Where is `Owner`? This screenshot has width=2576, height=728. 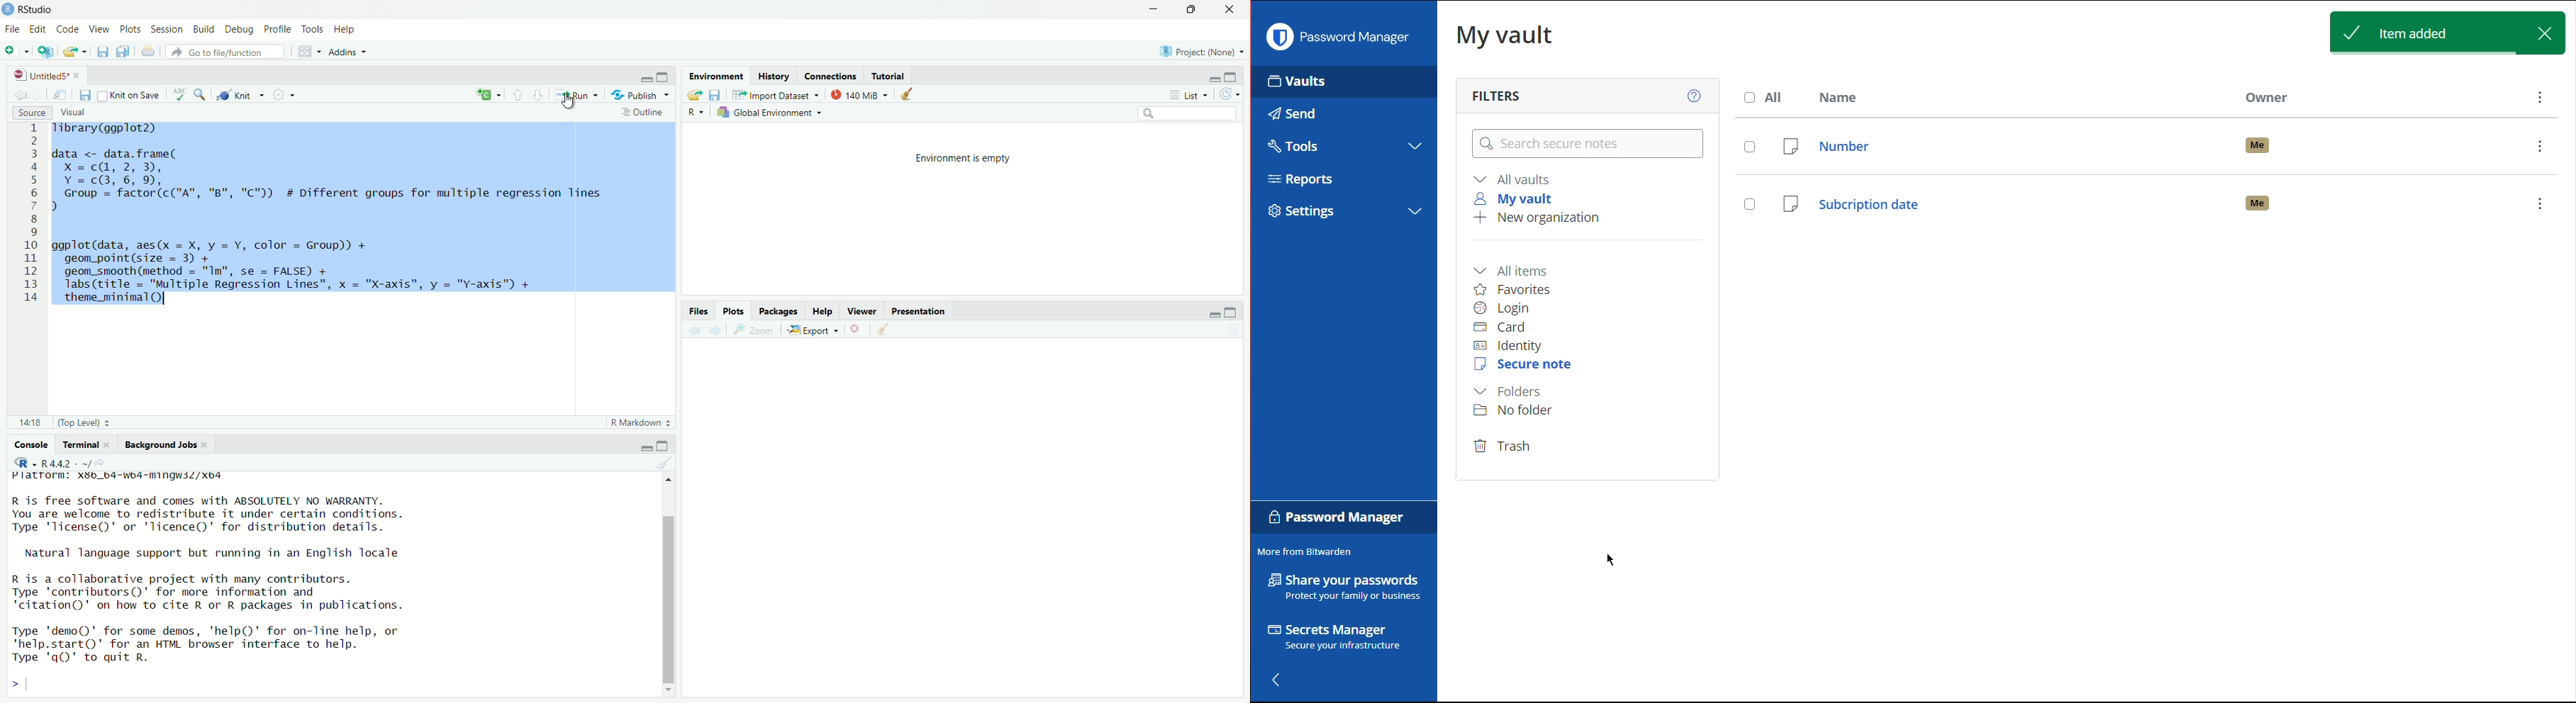 Owner is located at coordinates (2269, 94).